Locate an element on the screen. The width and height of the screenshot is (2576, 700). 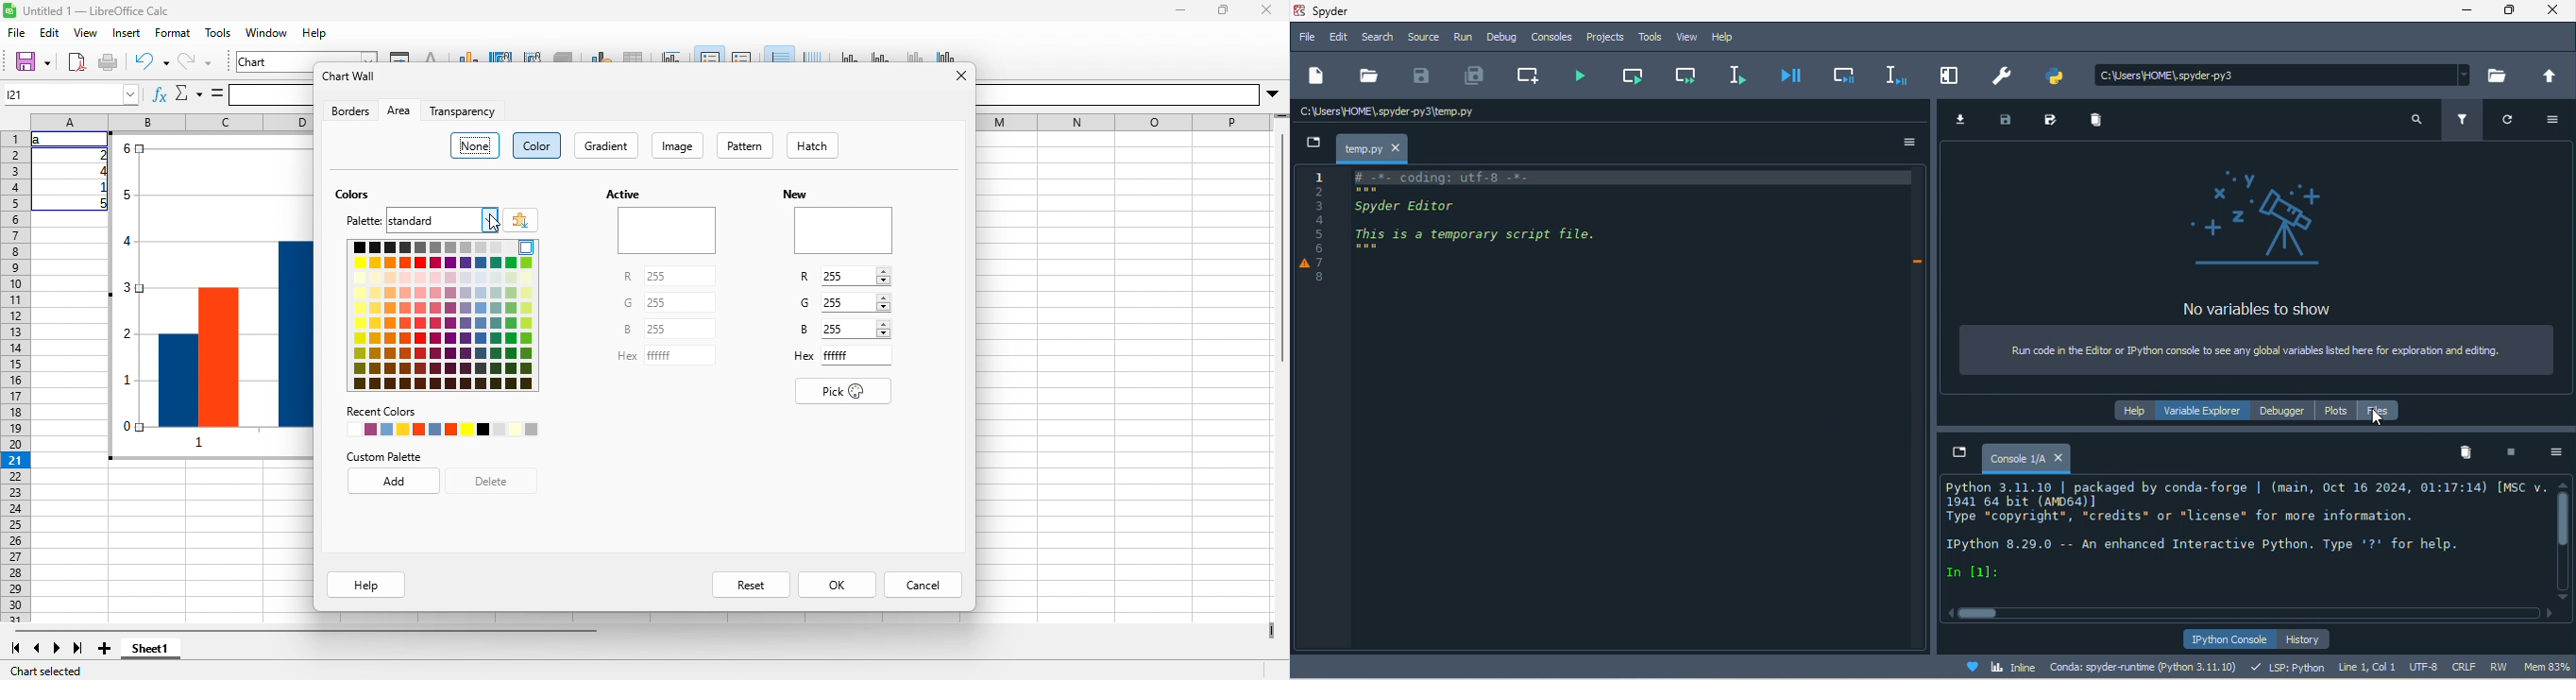
Input for G is located at coordinates (680, 302).